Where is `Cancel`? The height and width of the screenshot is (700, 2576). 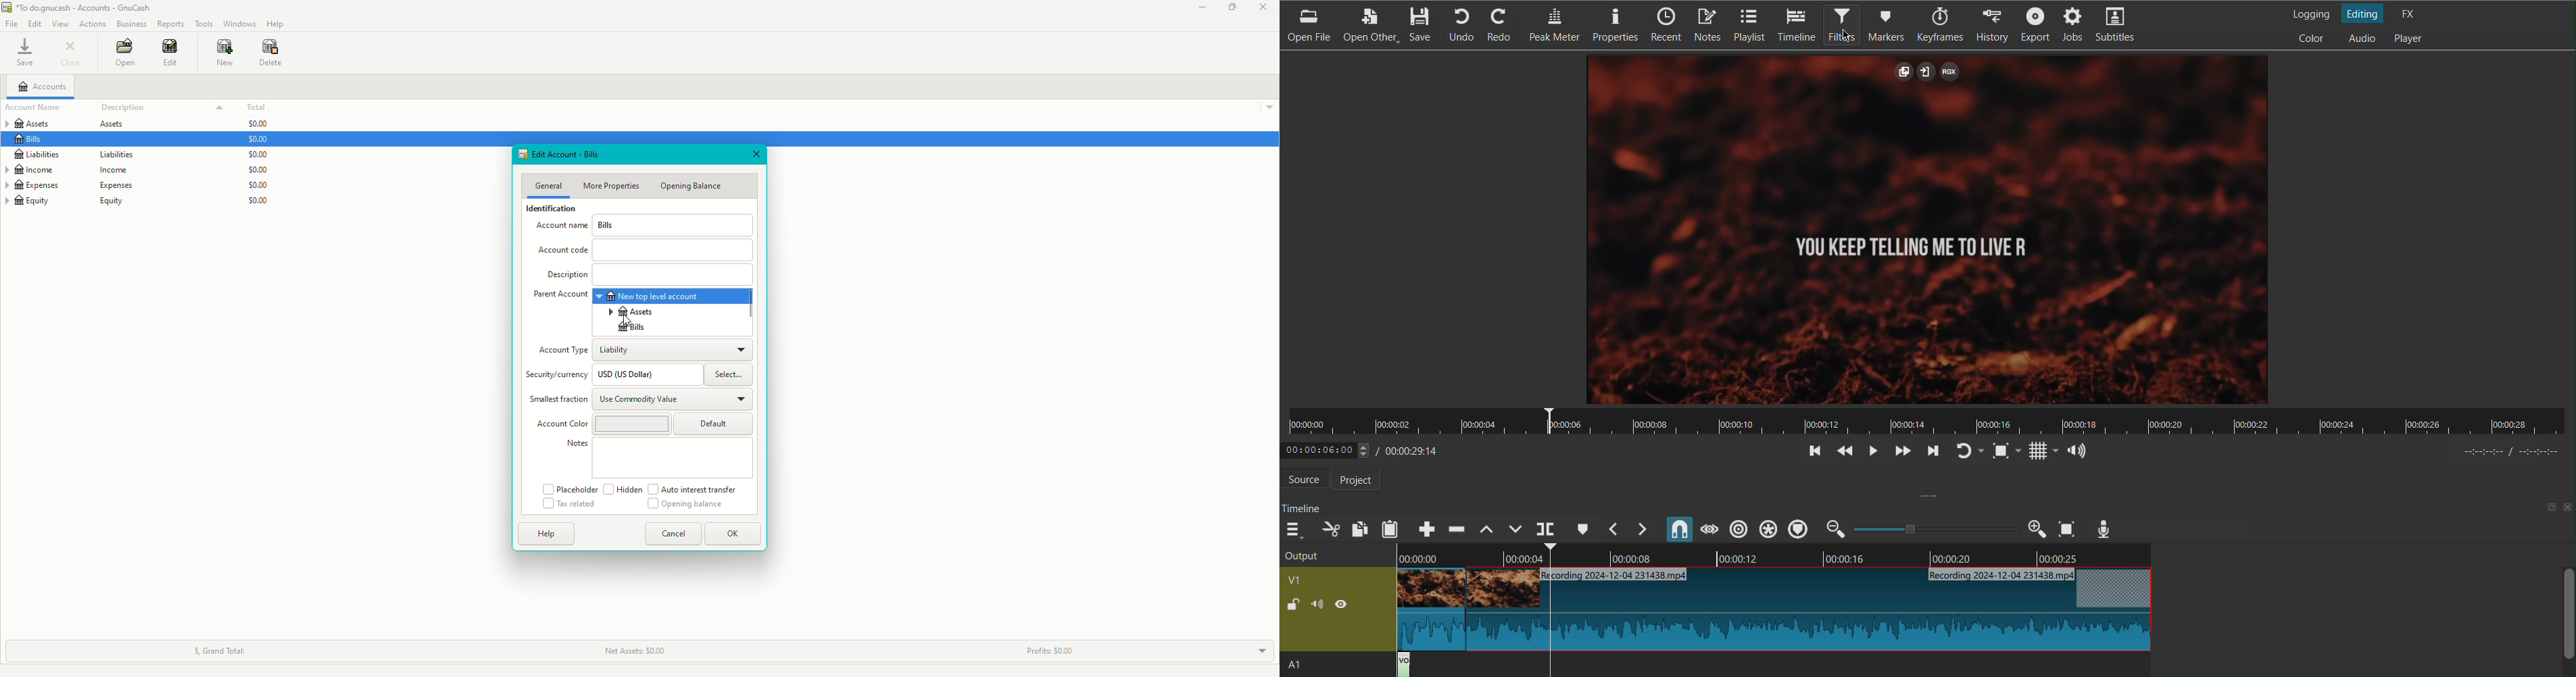
Cancel is located at coordinates (670, 534).